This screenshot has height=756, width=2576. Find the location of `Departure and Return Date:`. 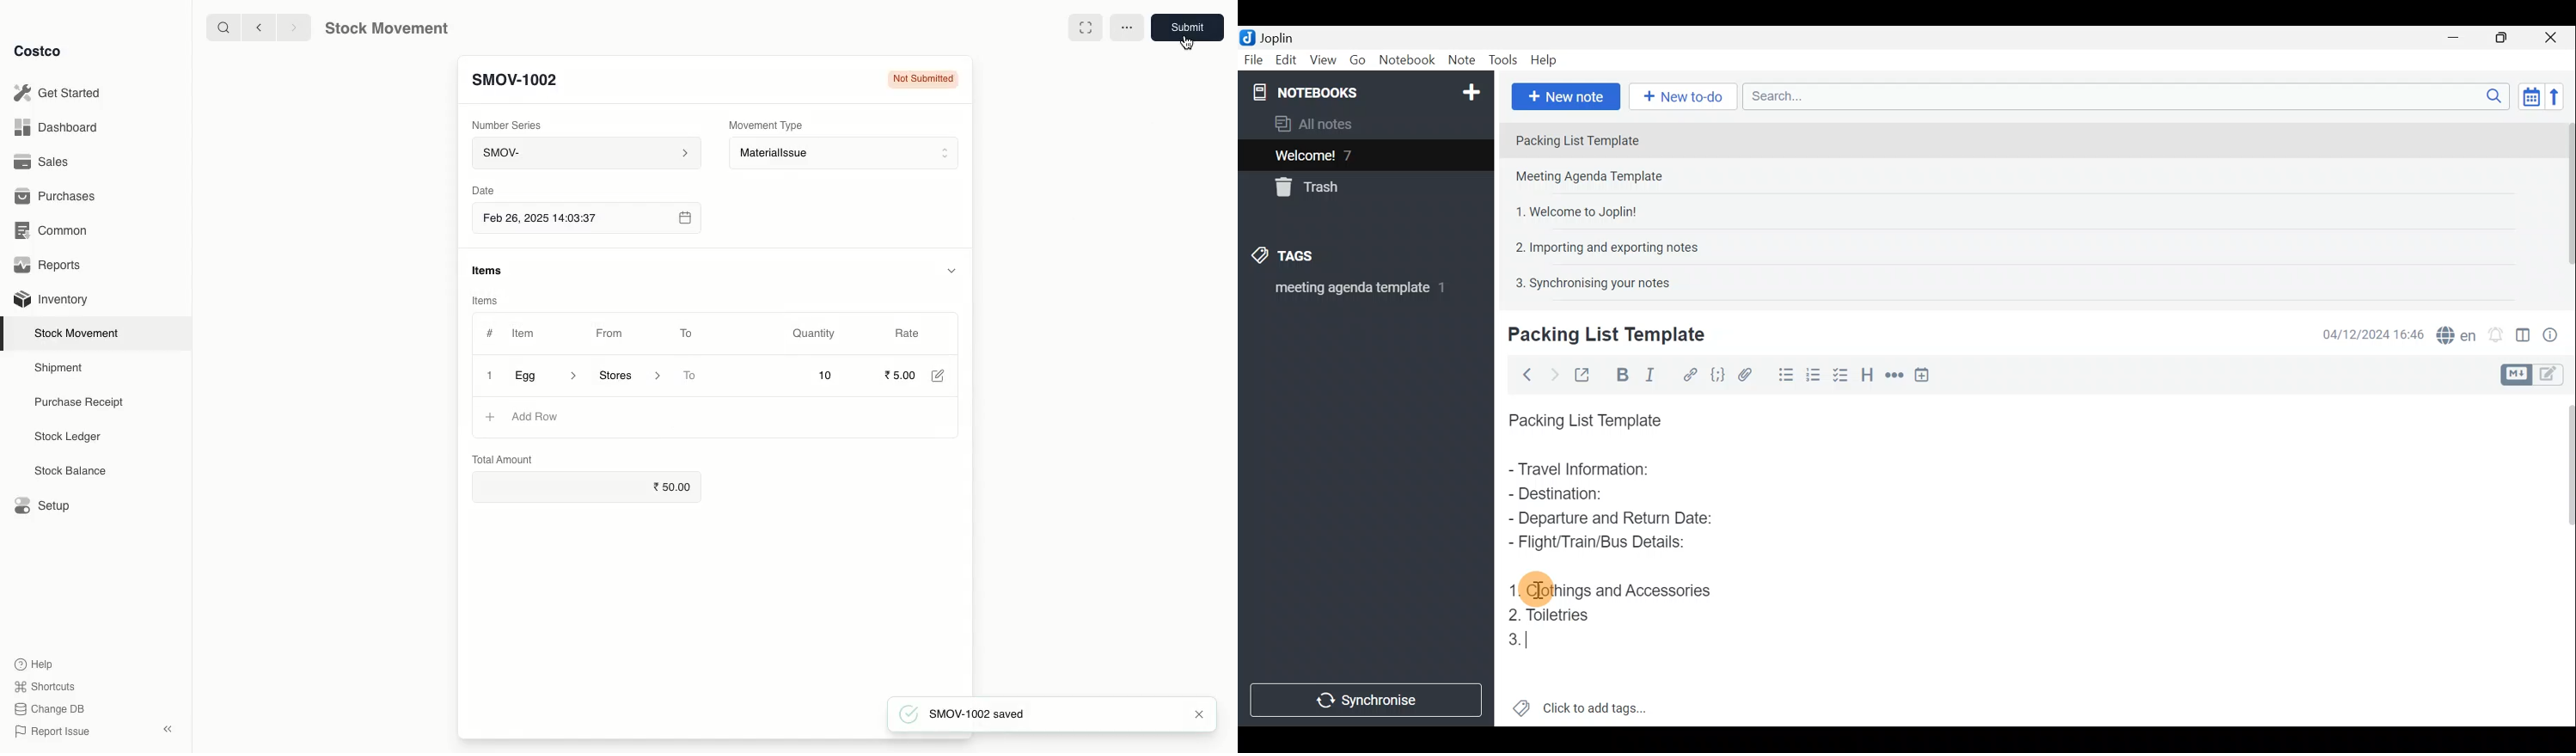

Departure and Return Date: is located at coordinates (1611, 517).